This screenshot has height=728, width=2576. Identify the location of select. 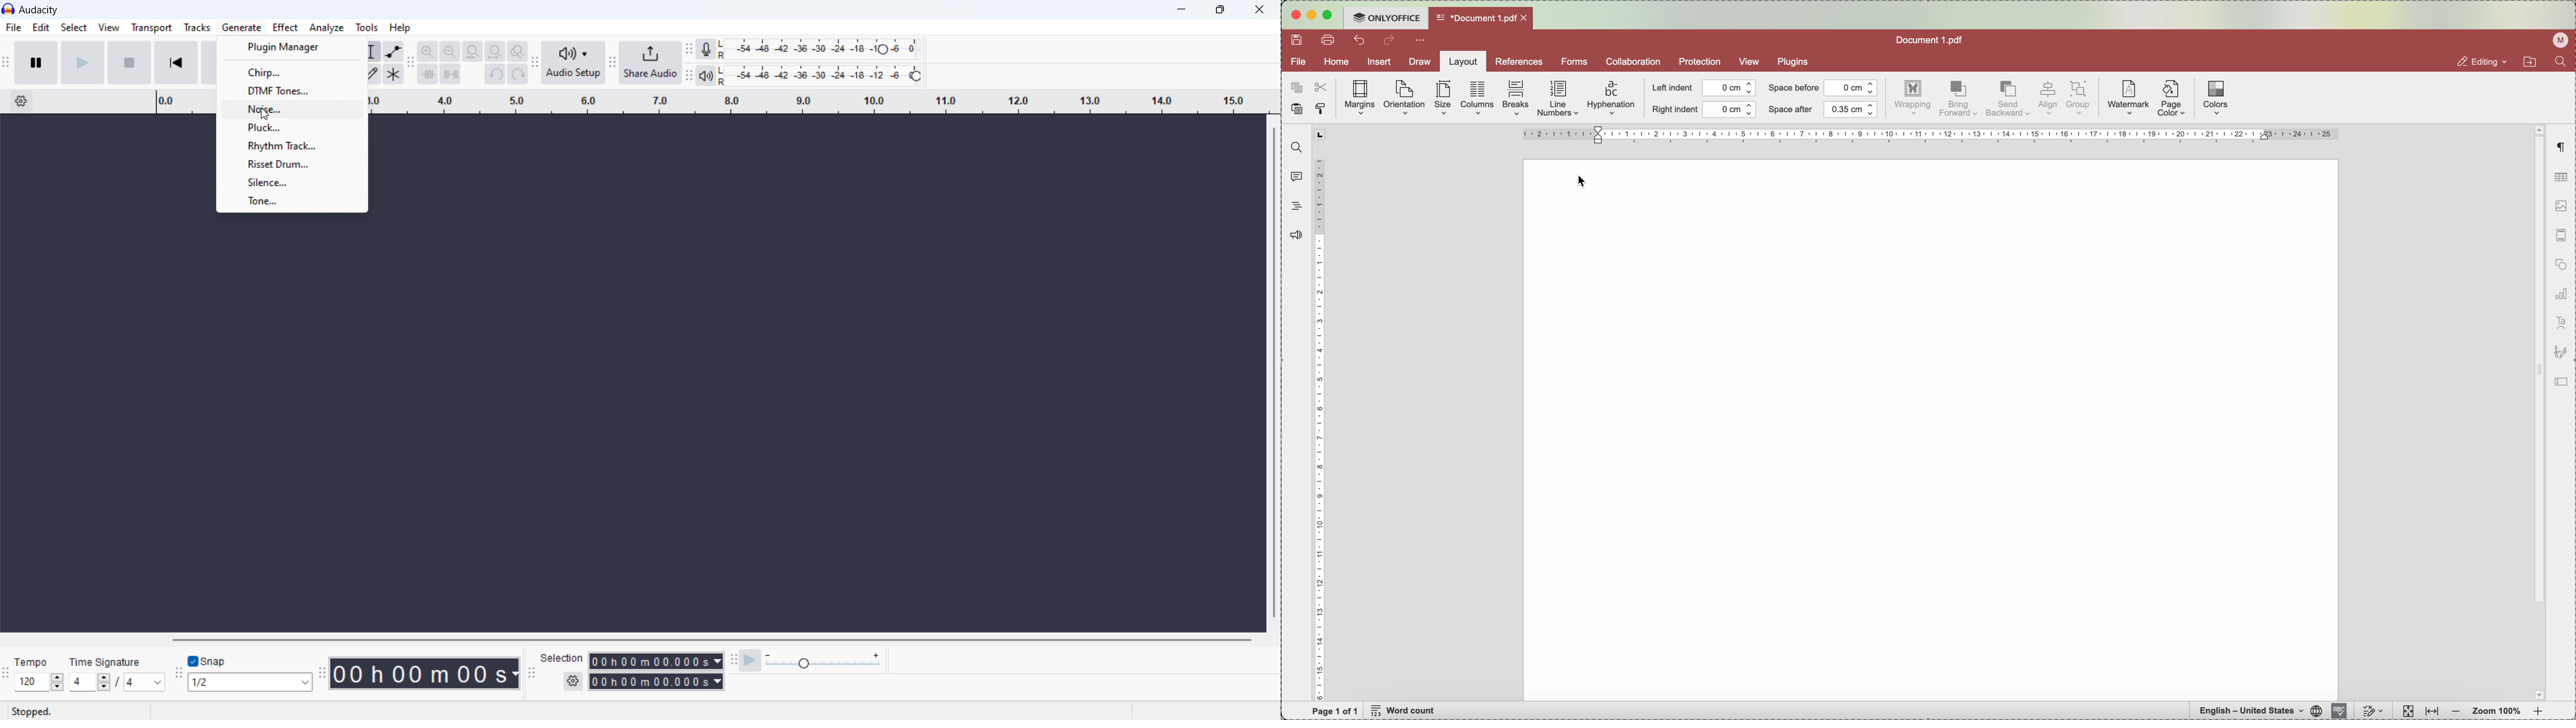
(74, 27).